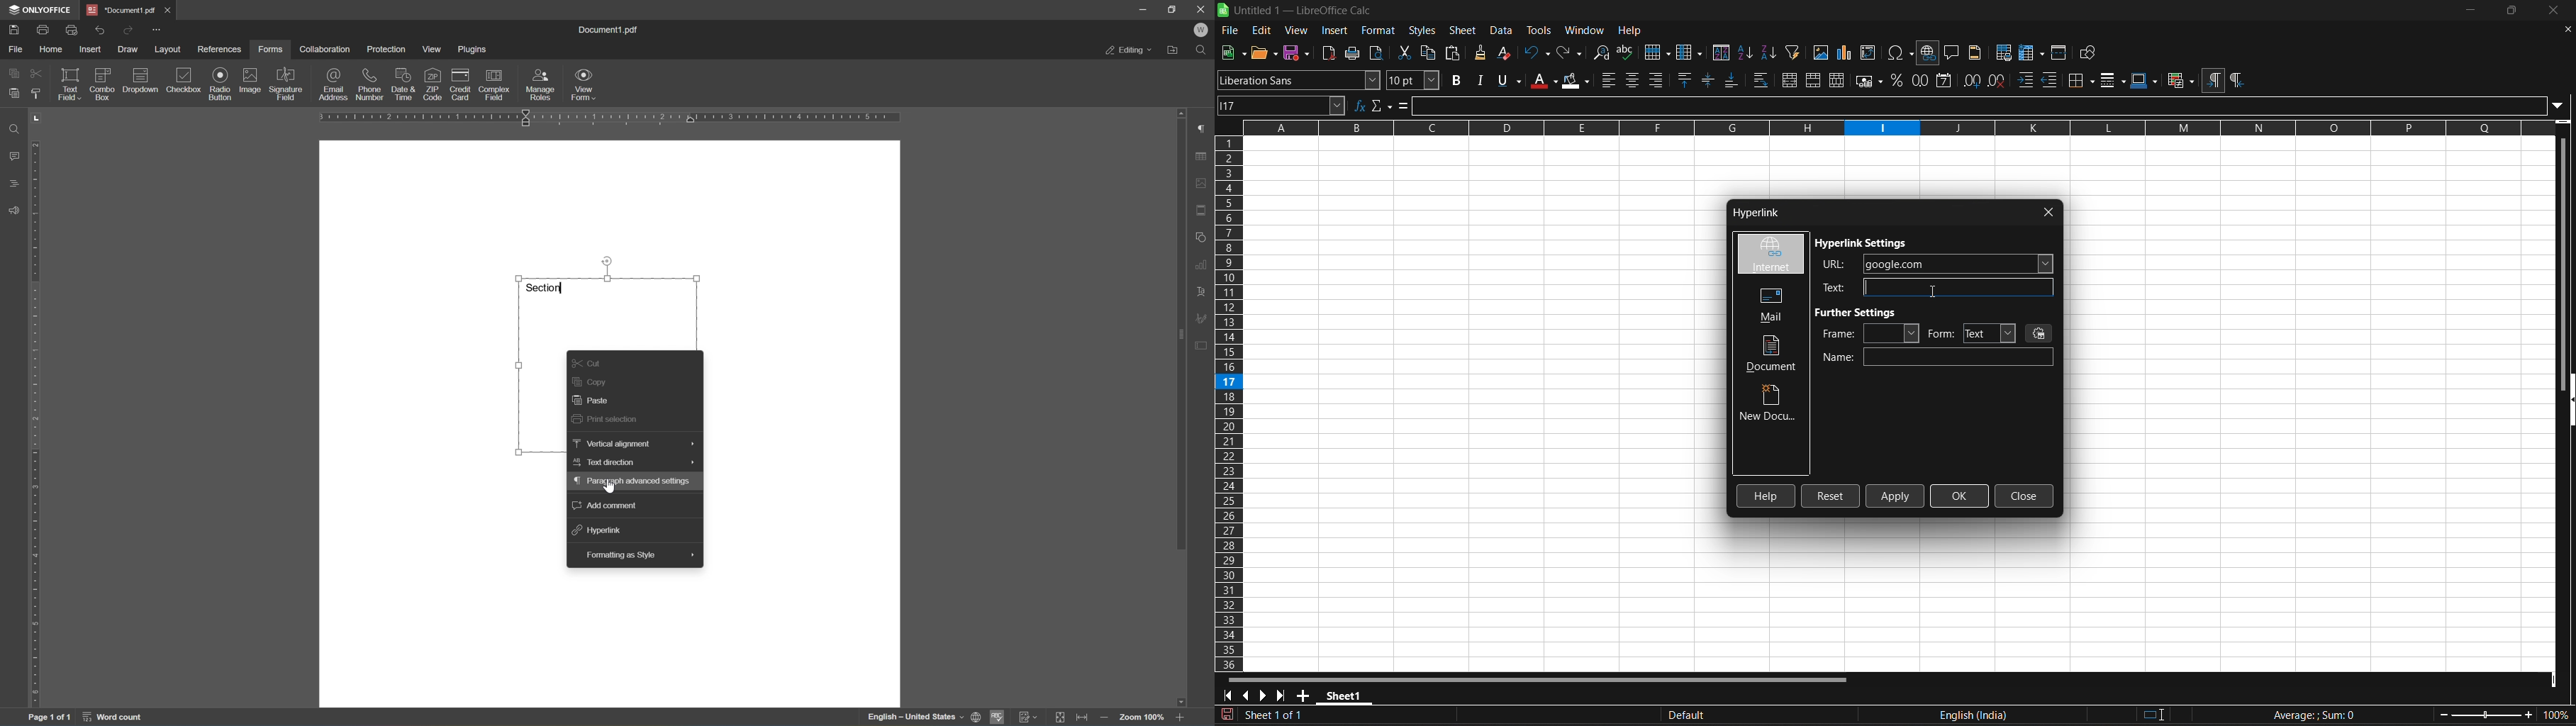 This screenshot has width=2576, height=728. I want to click on scroll to first sheet, so click(1227, 696).